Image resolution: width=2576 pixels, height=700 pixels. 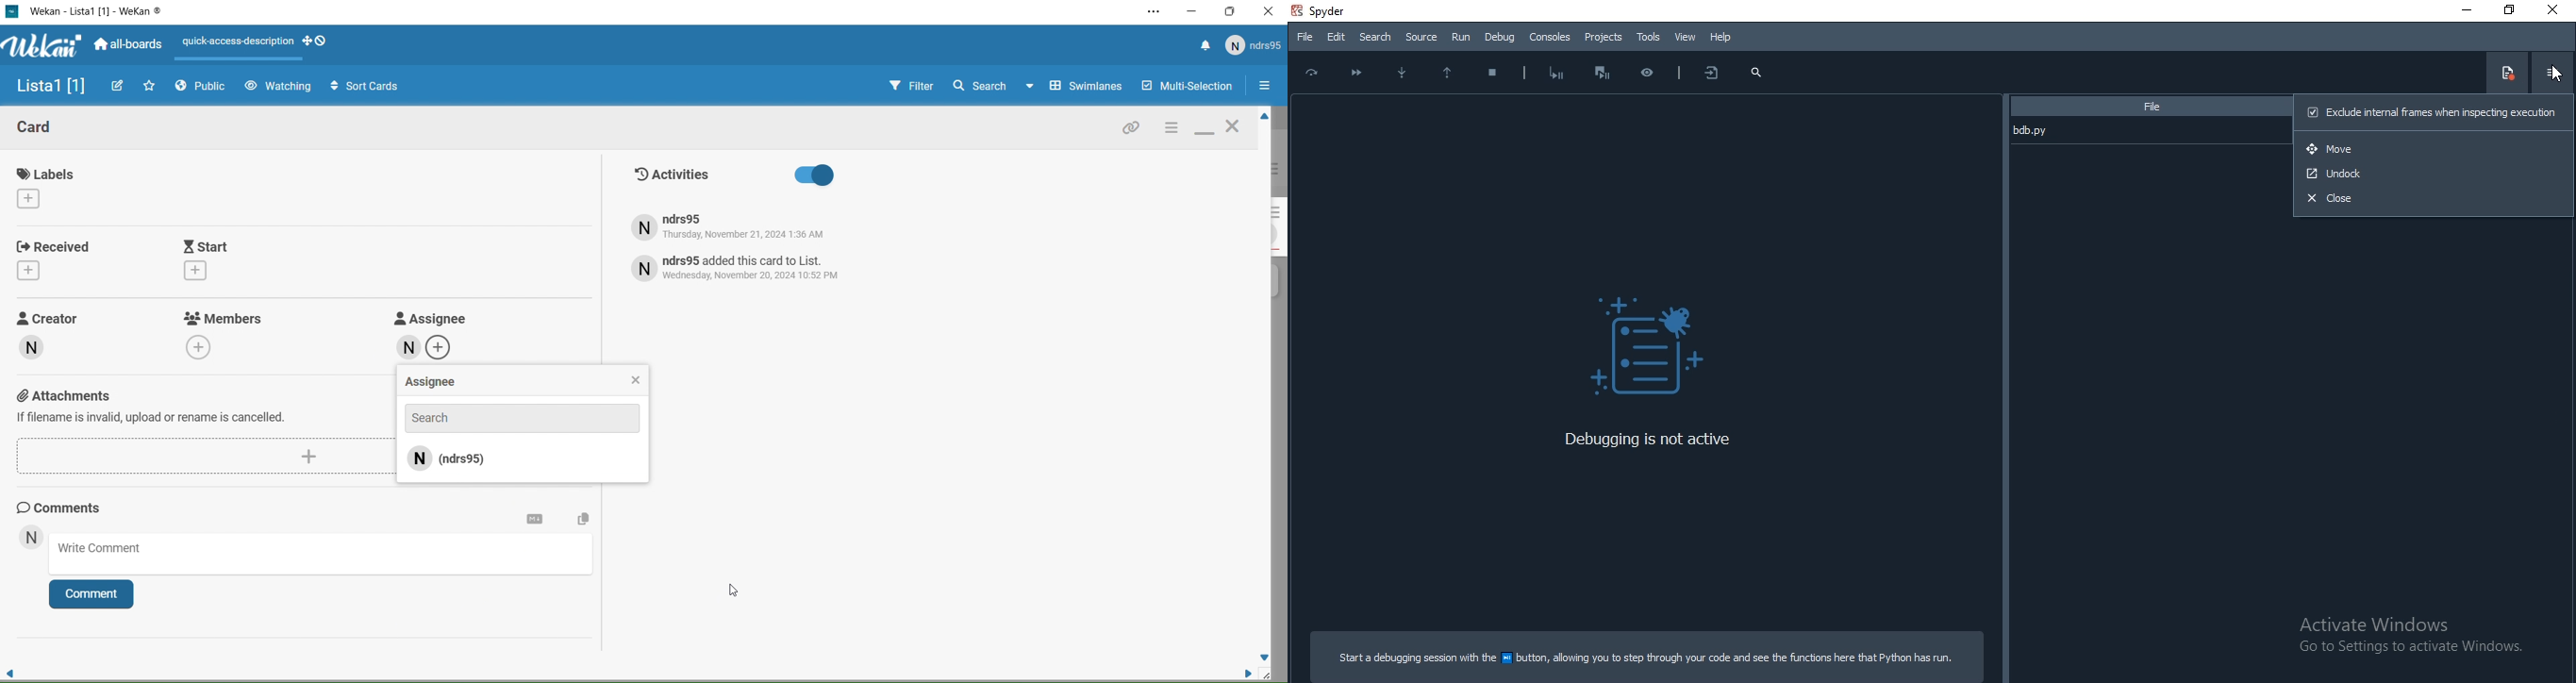 I want to click on Restore, so click(x=2510, y=10).